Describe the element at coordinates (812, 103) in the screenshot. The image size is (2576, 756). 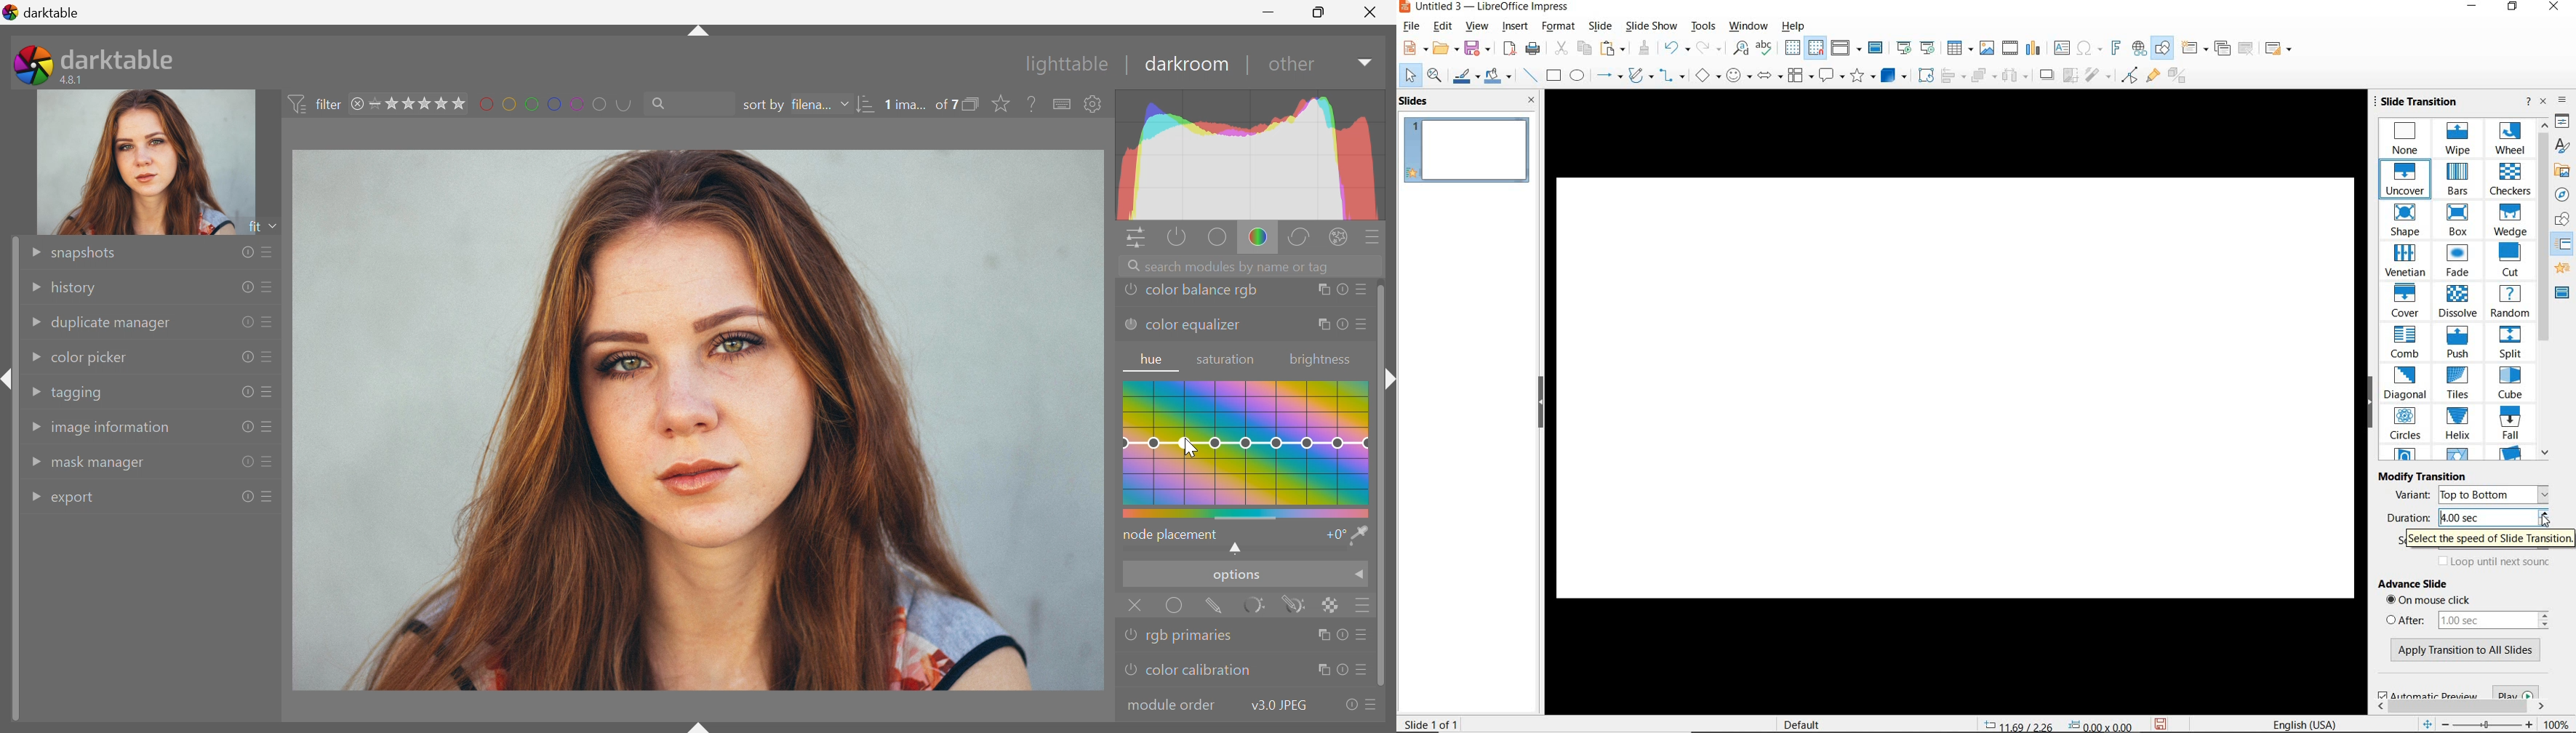
I see `filena...` at that location.